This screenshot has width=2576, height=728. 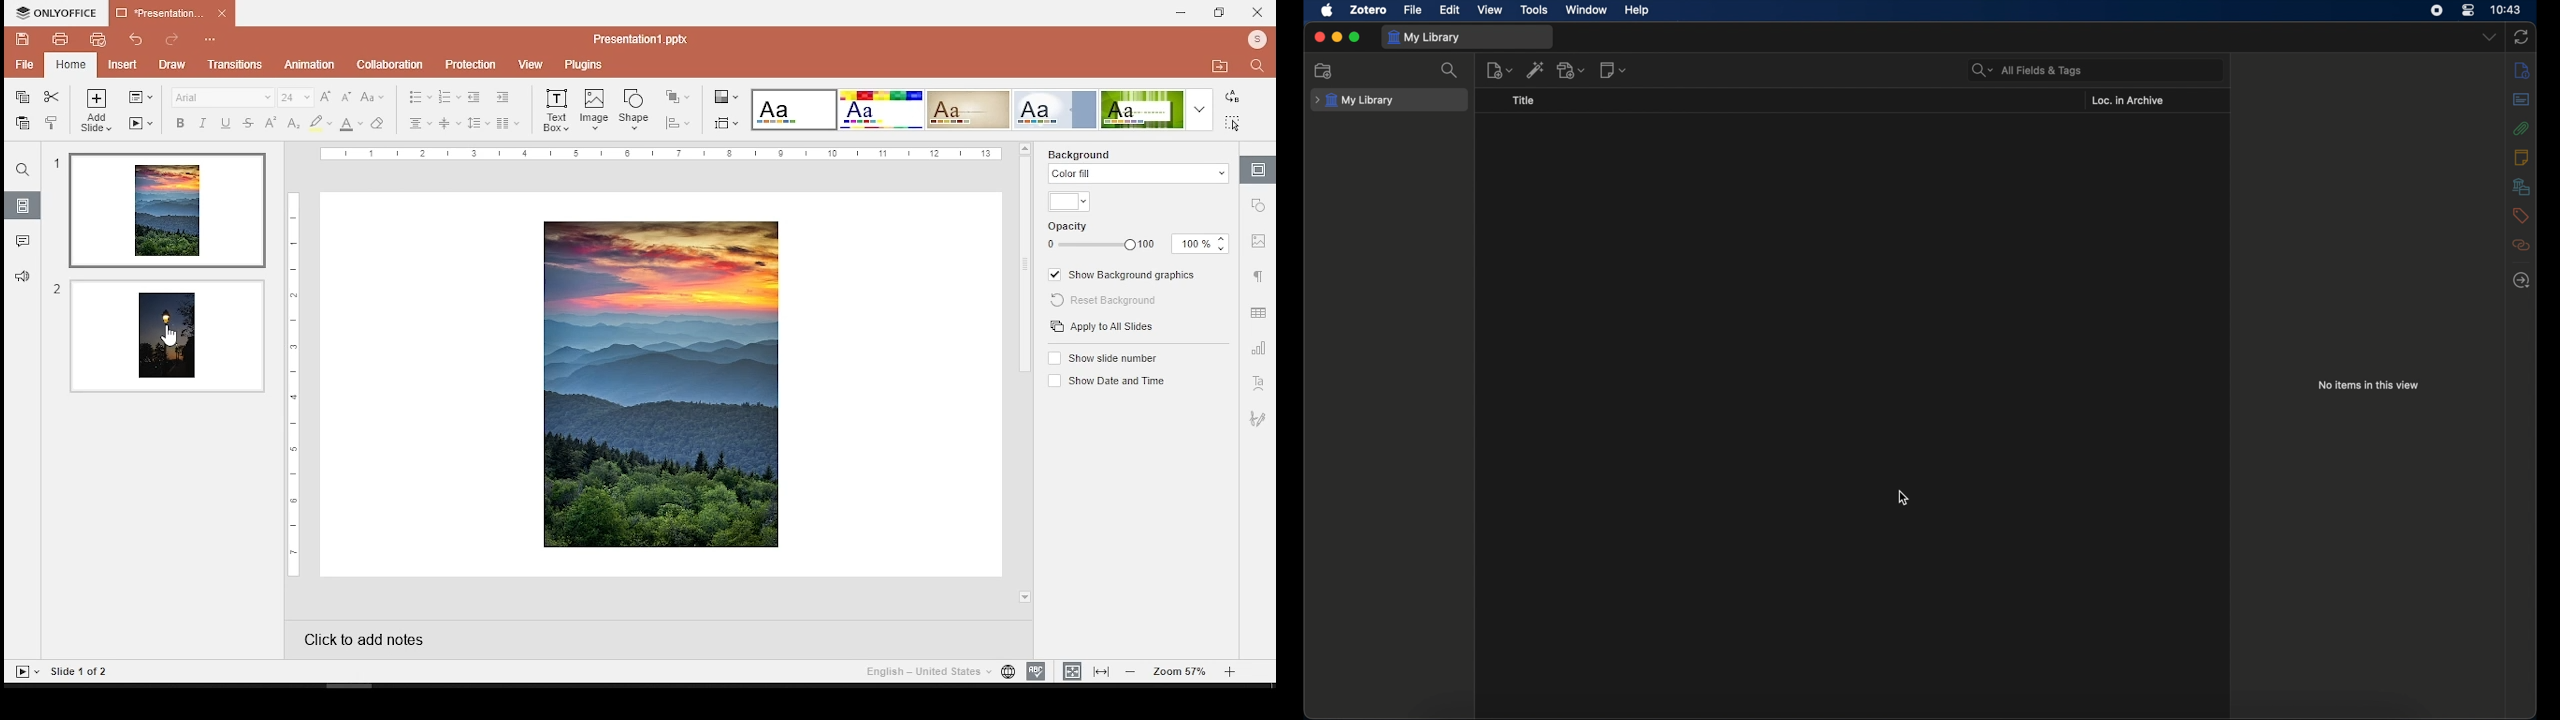 I want to click on show background graphics, so click(x=1125, y=274).